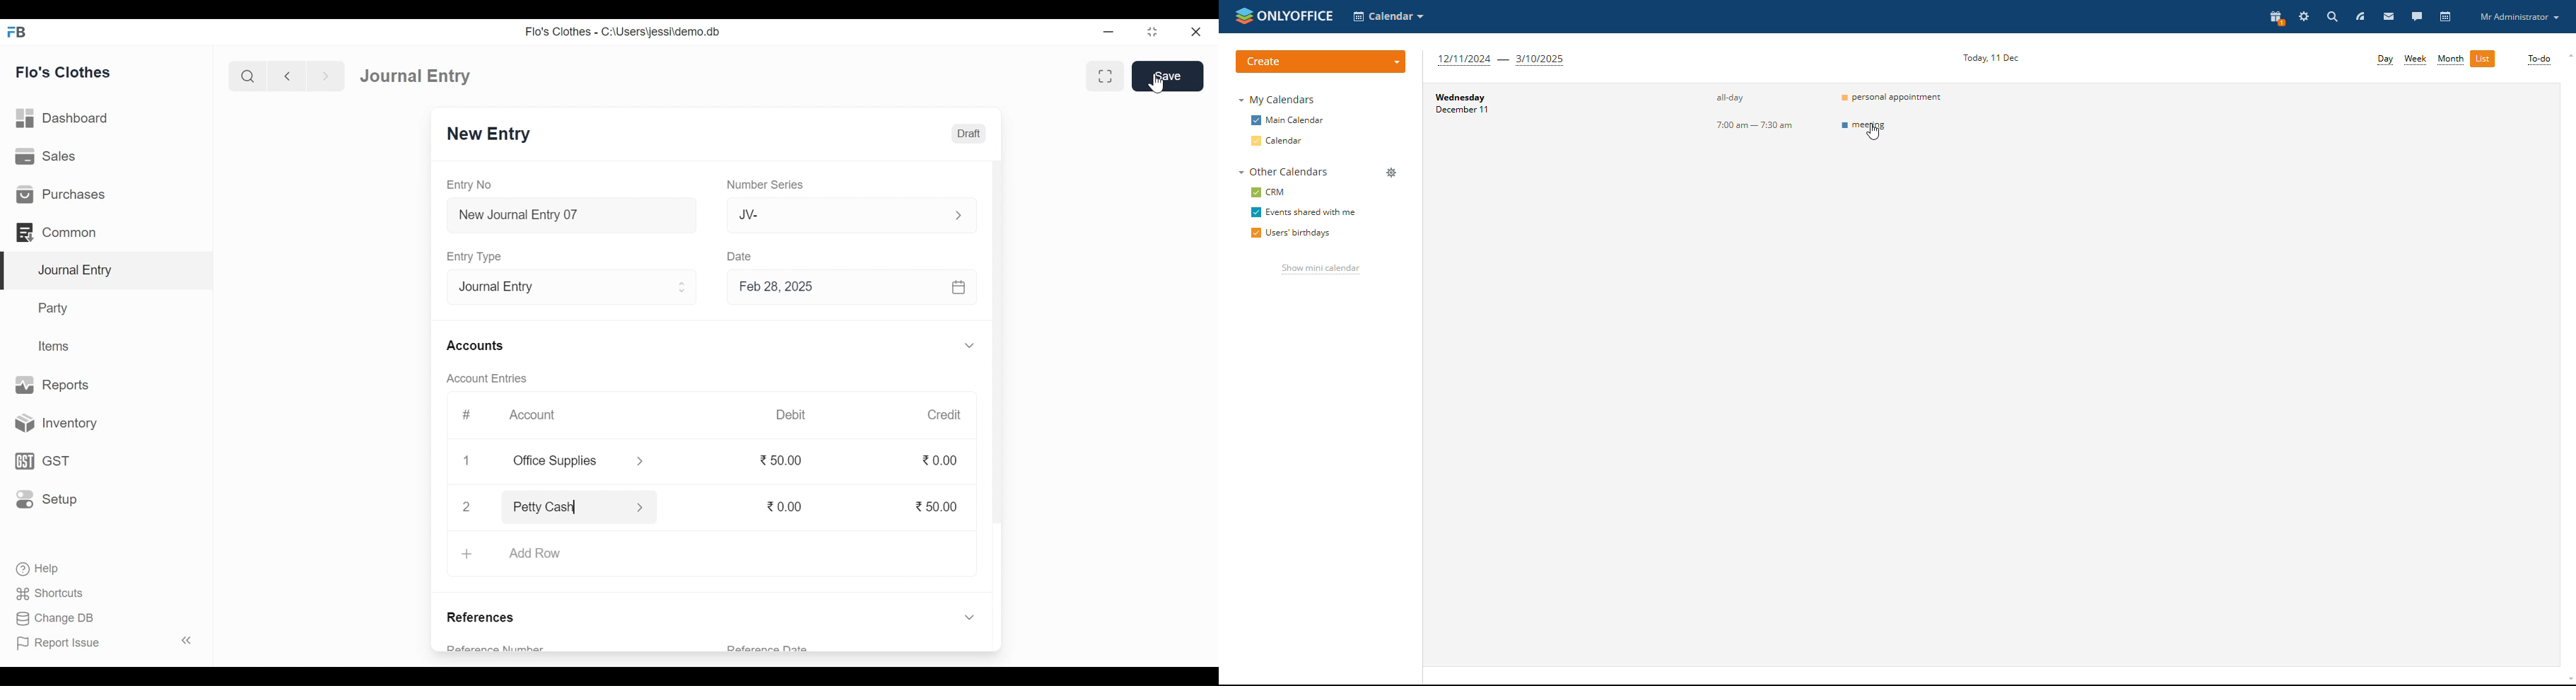 The height and width of the screenshot is (700, 2576). What do you see at coordinates (1152, 32) in the screenshot?
I see `Restore` at bounding box center [1152, 32].